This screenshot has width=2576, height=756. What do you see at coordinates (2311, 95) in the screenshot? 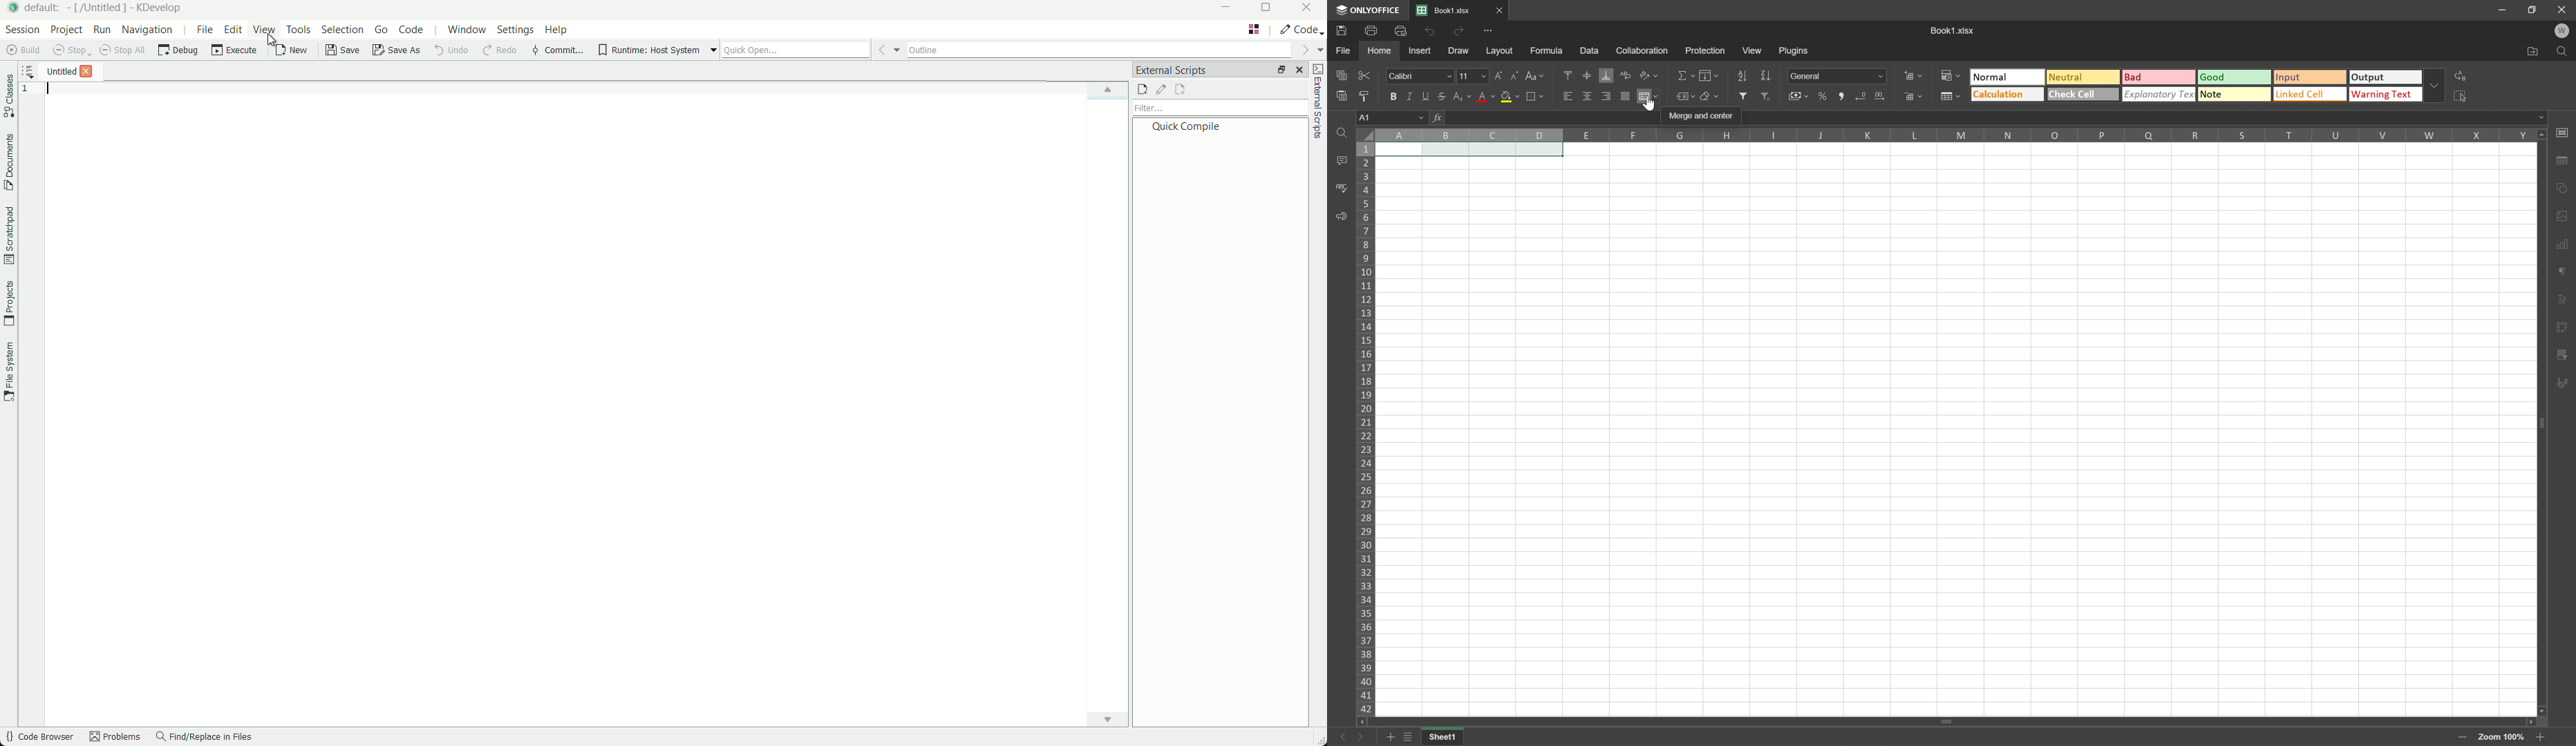
I see `Linked cell` at bounding box center [2311, 95].